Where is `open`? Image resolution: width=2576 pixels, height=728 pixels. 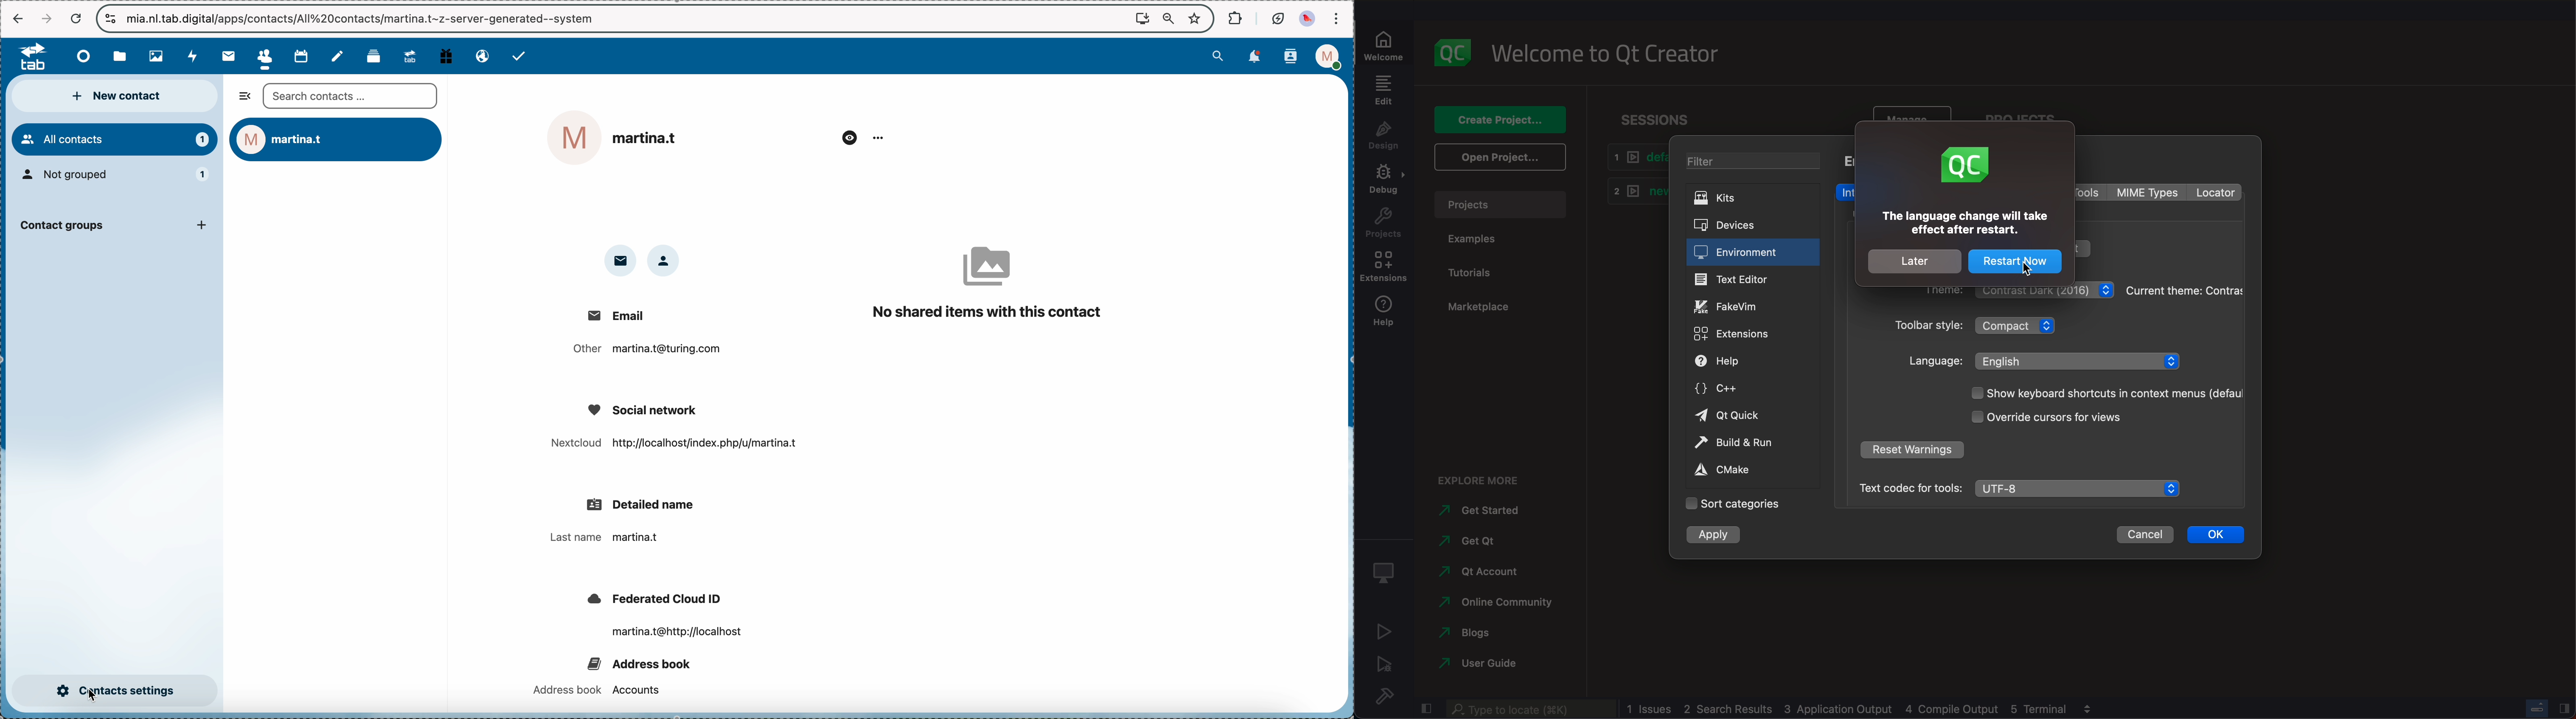 open is located at coordinates (1498, 157).